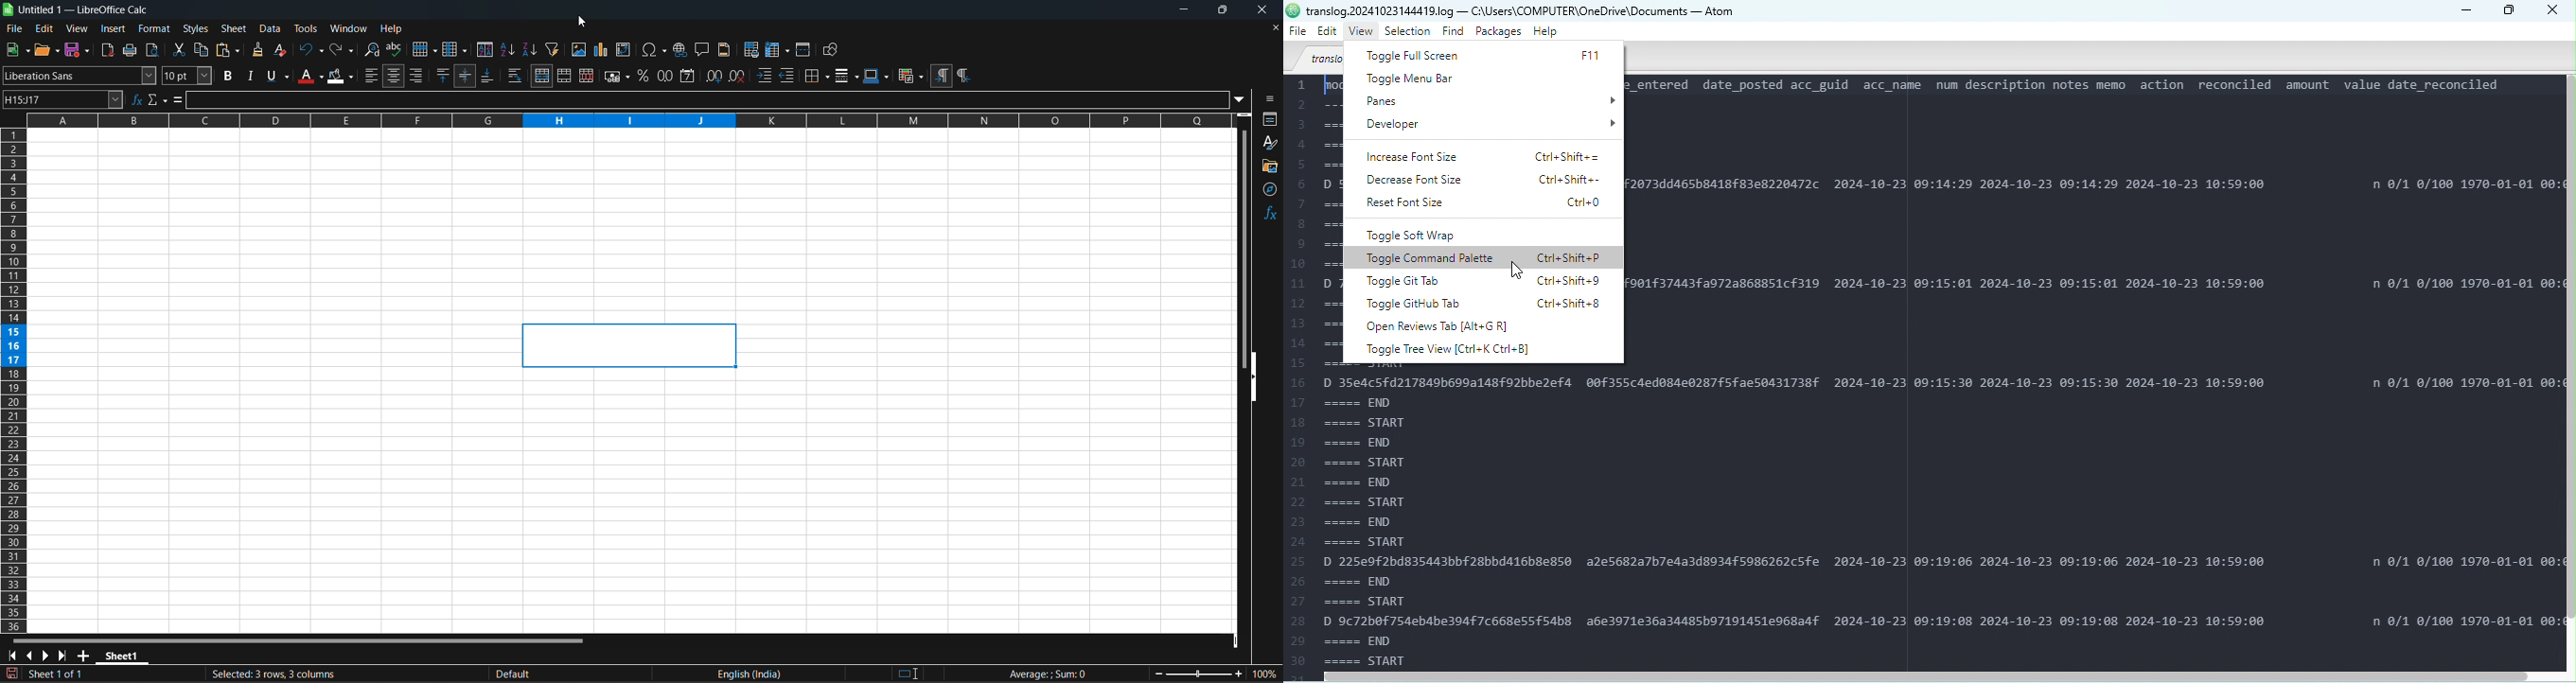 The width and height of the screenshot is (2576, 700). I want to click on File content - The code appears to be related to data entries or logs, possibly from a database or system process. It includes elements like:  START/END: Markers indicating the beginning and end of a data record. GUIDs (Globally Unique Identifiers): Long strings of characters that uniquely identify each record. Timestamps: Dates and times associated with the records, such as 2024-10-23 09:14:29. Counters/Indexes: Values like "n 0/1 100" or "0/1 100", which might indicate record numbers or positions. Date Codes: Such as 1970-01-01 00, which might represent default or initial dates. , so click(1456, 517).